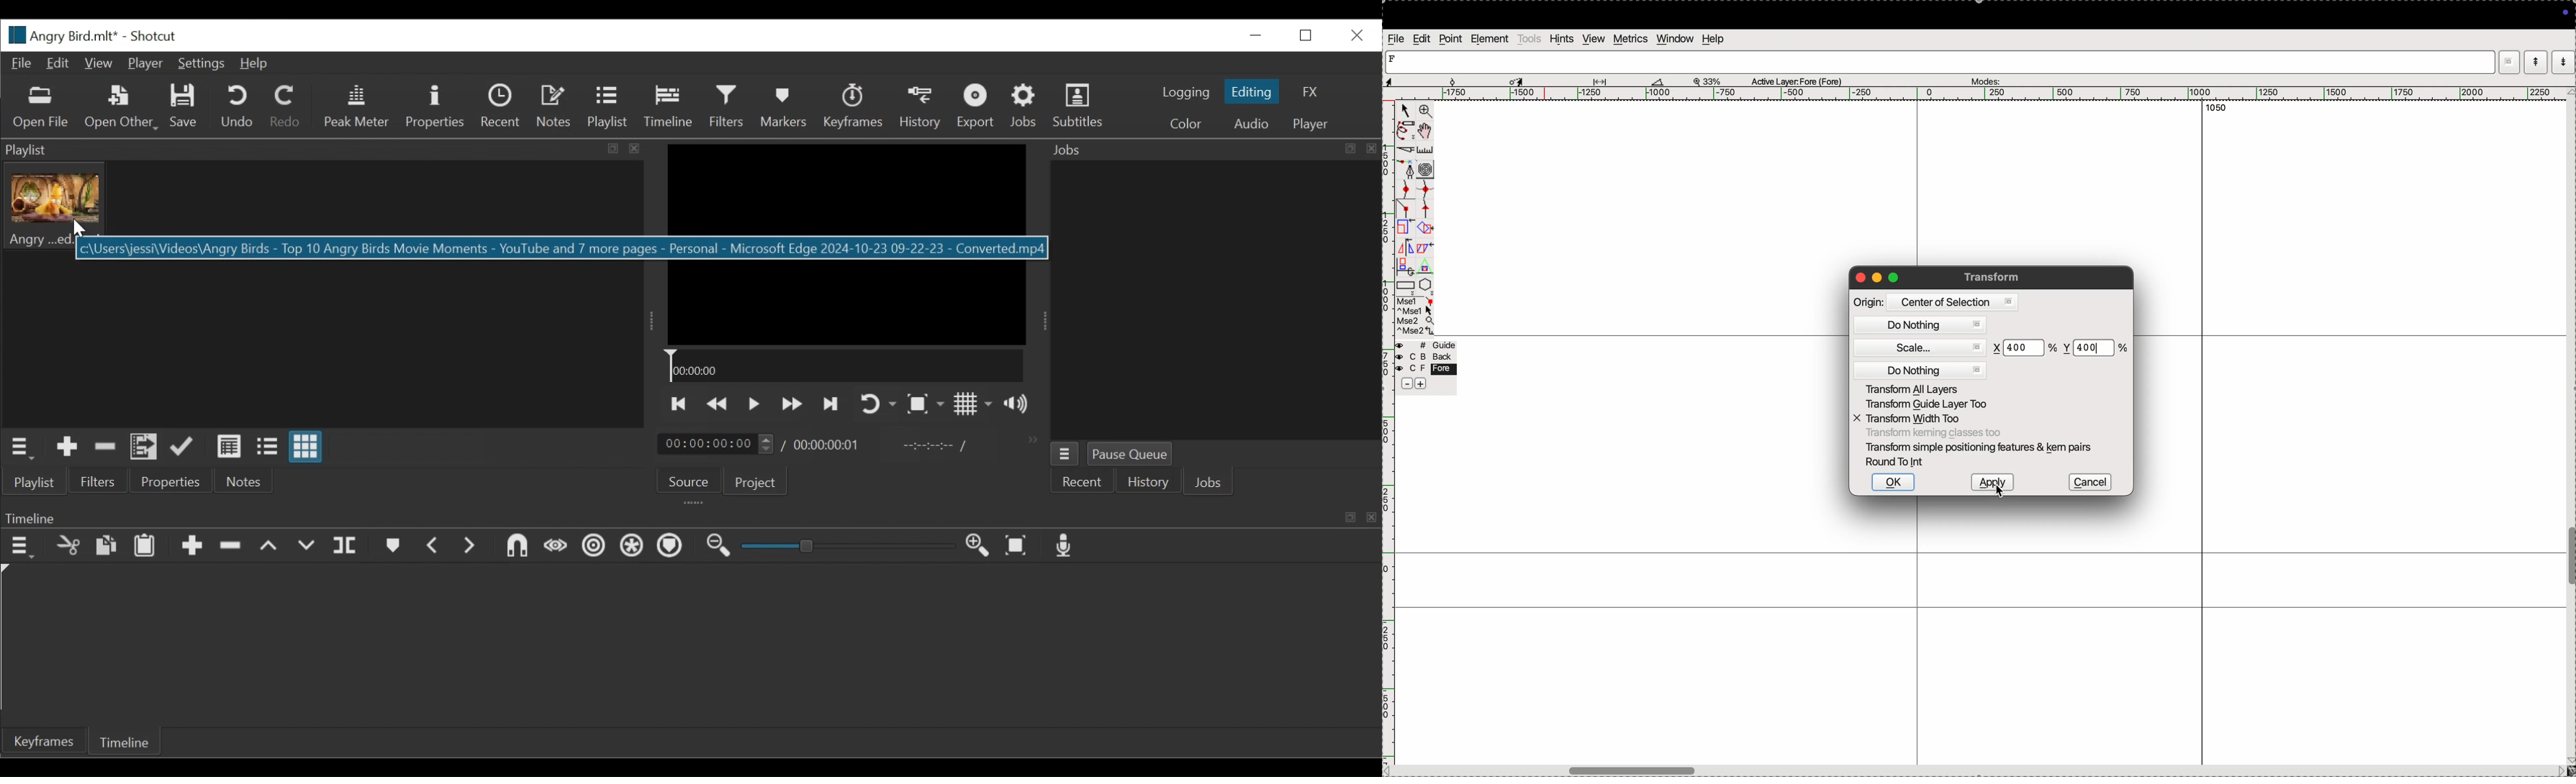  I want to click on sbubtract, so click(1402, 384).